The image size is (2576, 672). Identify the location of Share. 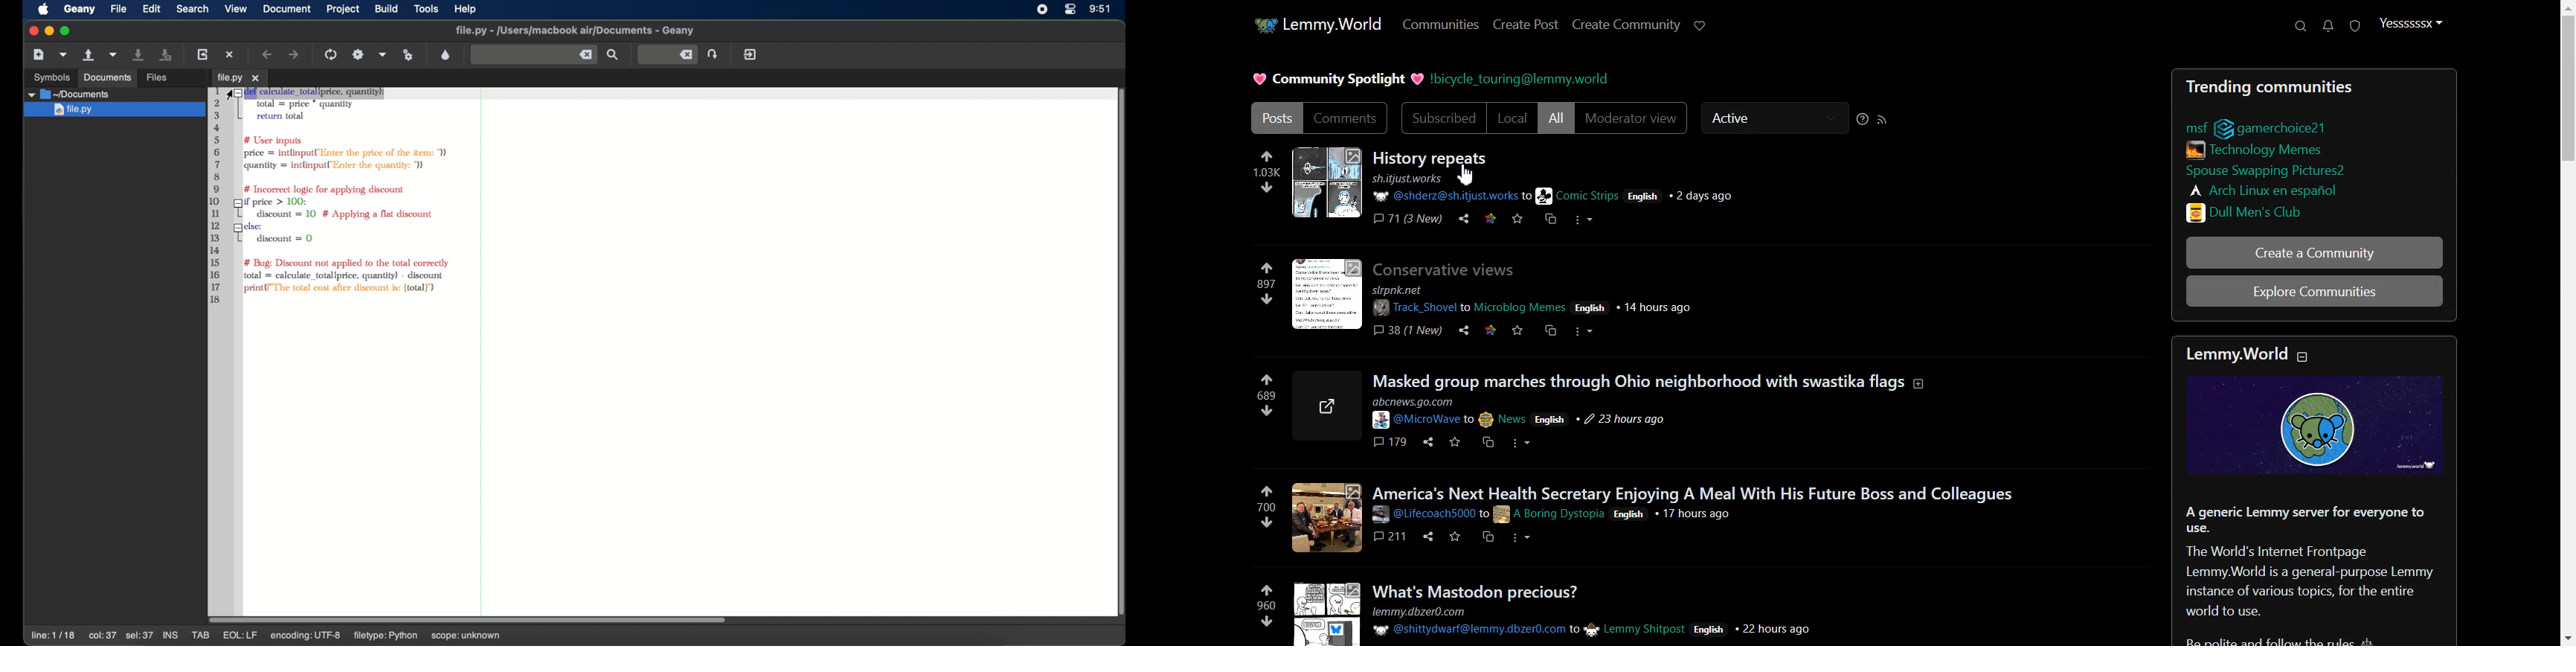
(1464, 219).